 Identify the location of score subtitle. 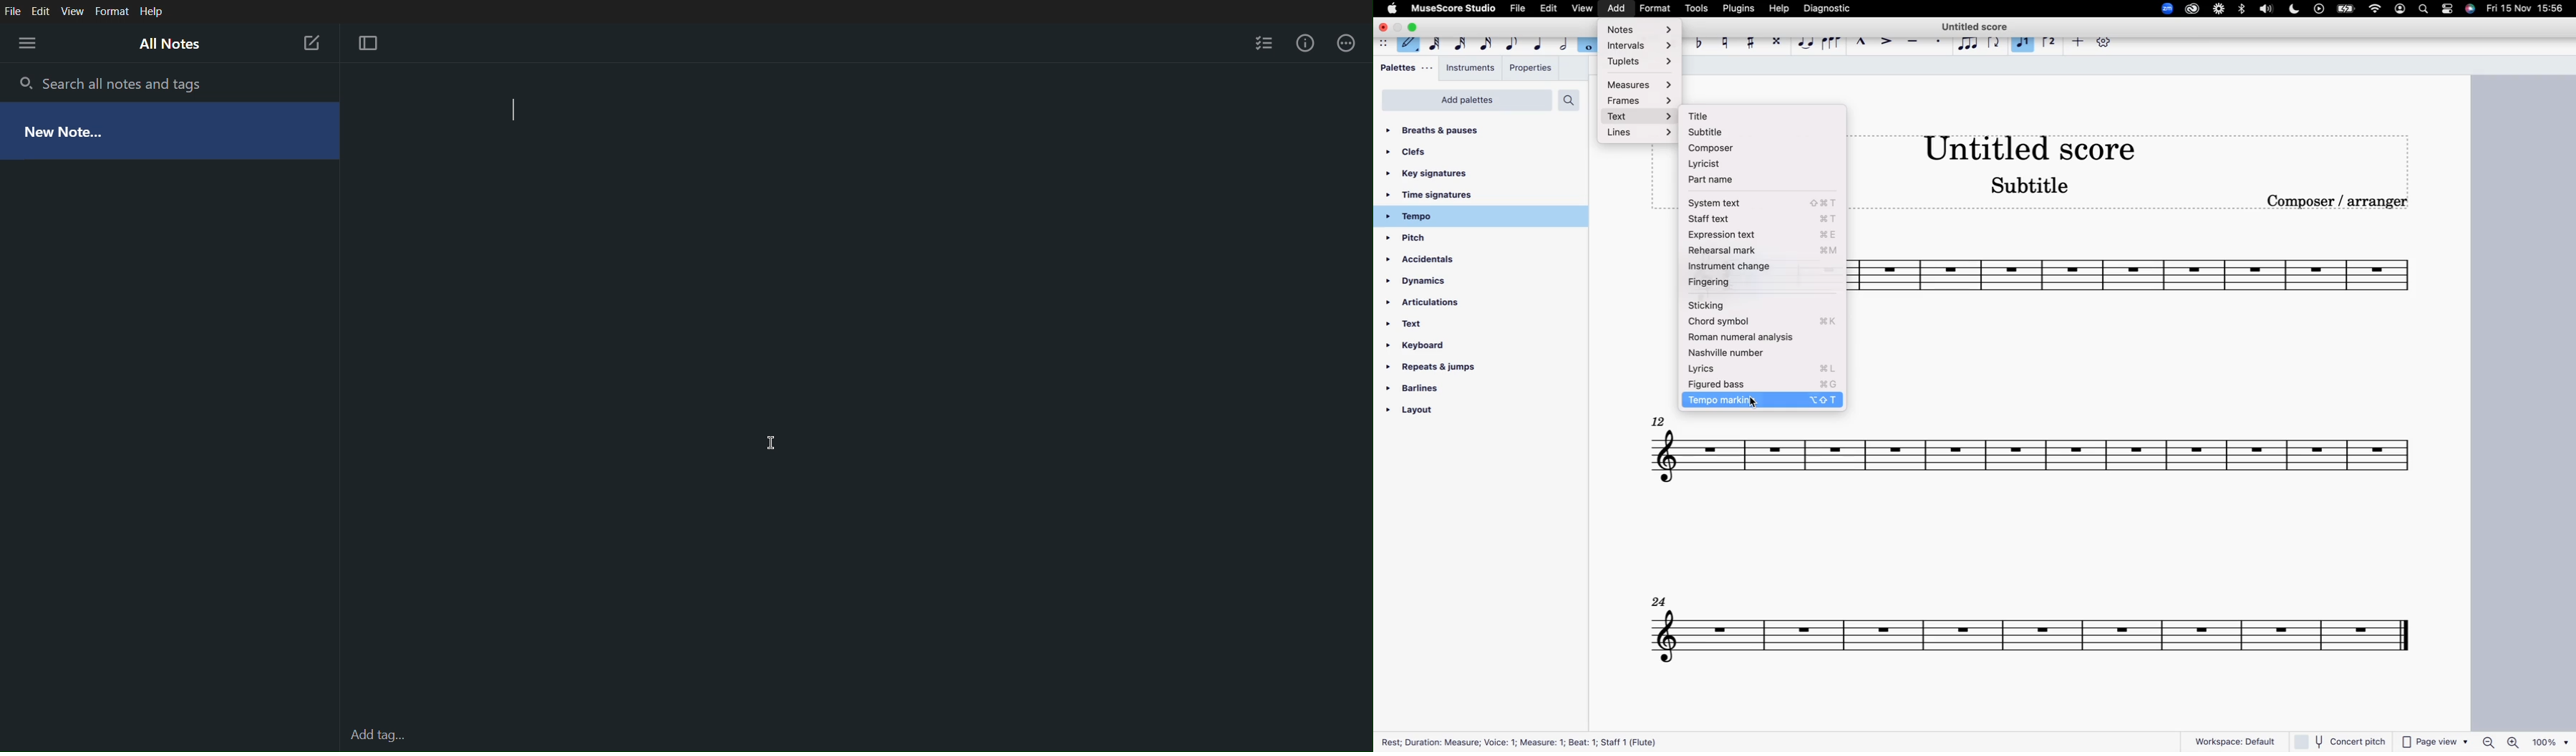
(2039, 186).